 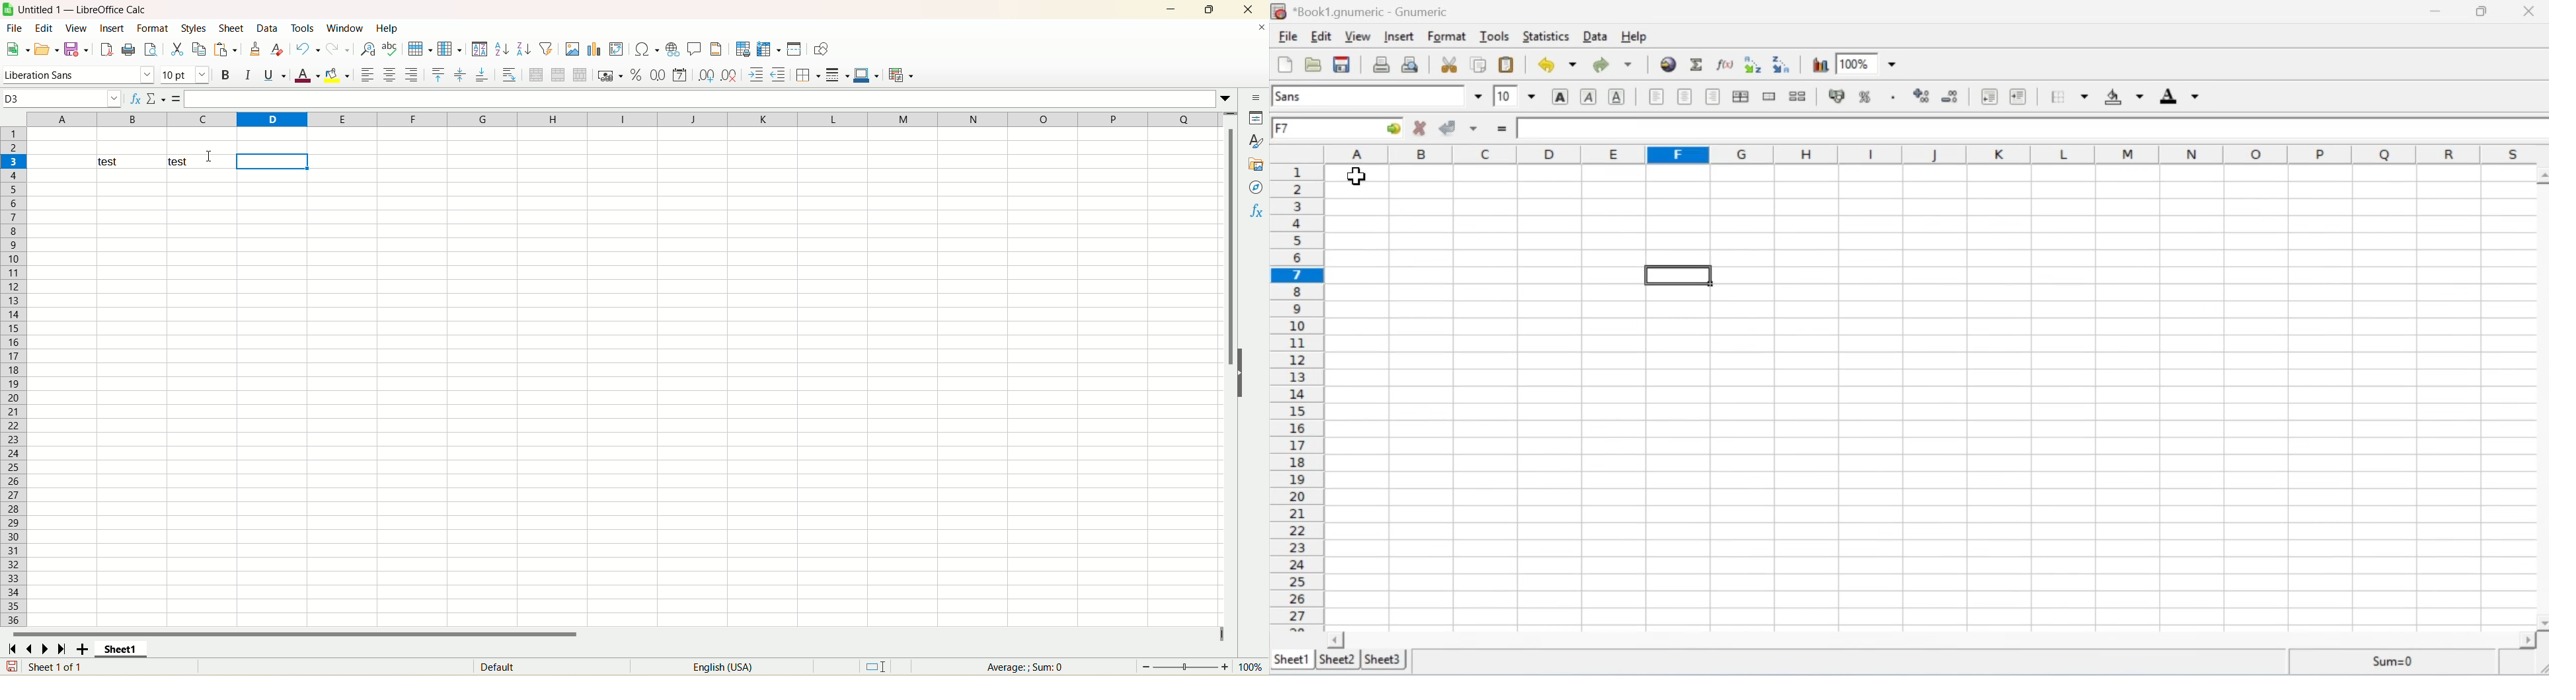 What do you see at coordinates (1411, 65) in the screenshot?
I see `Print preview` at bounding box center [1411, 65].